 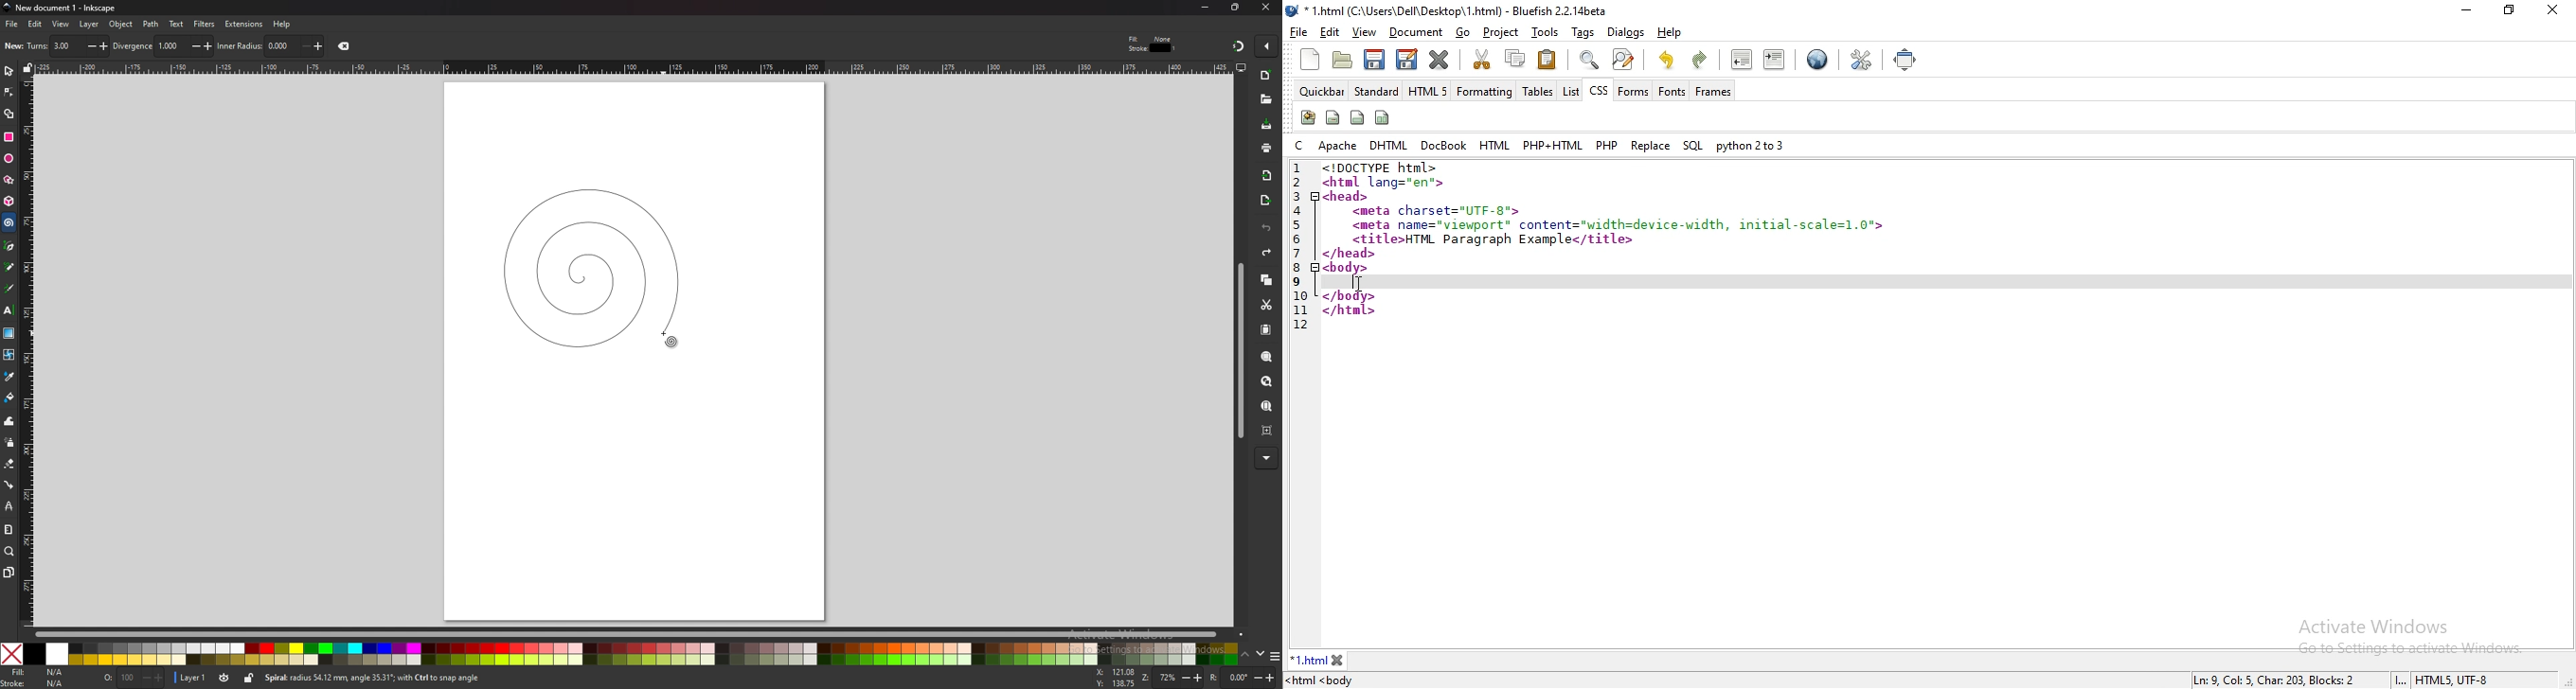 I want to click on New document 1 - Inkscape, so click(x=60, y=8).